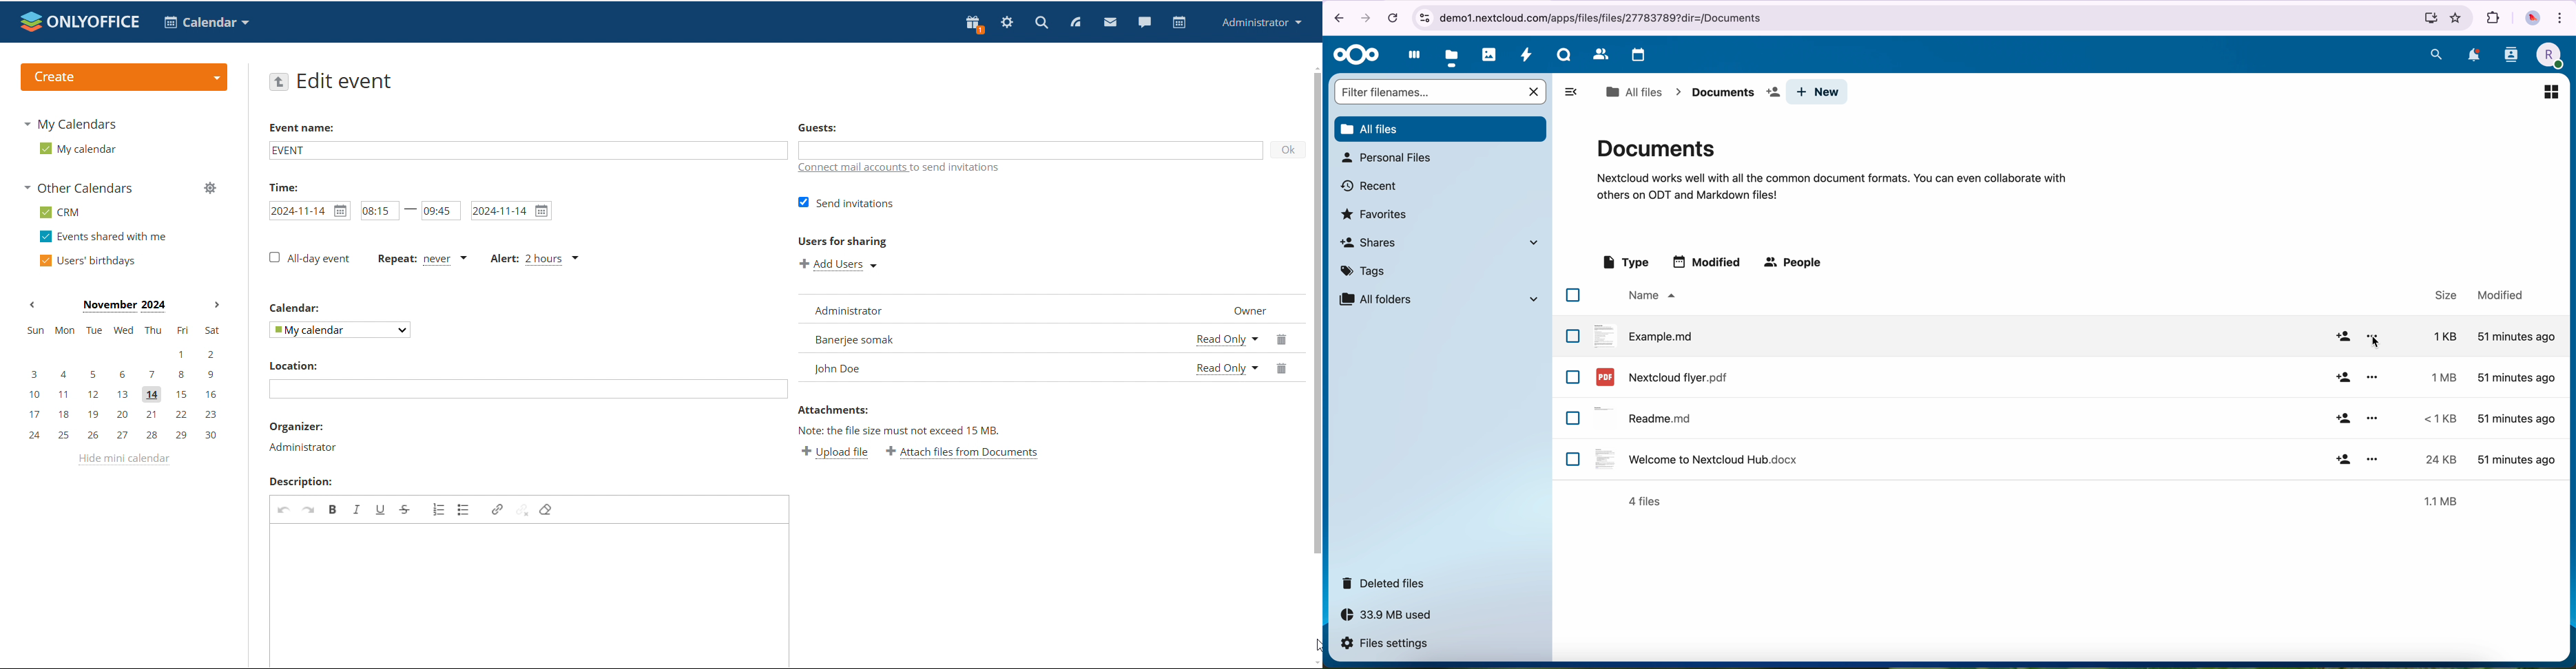 The height and width of the screenshot is (672, 2576). What do you see at coordinates (523, 510) in the screenshot?
I see `unlink` at bounding box center [523, 510].